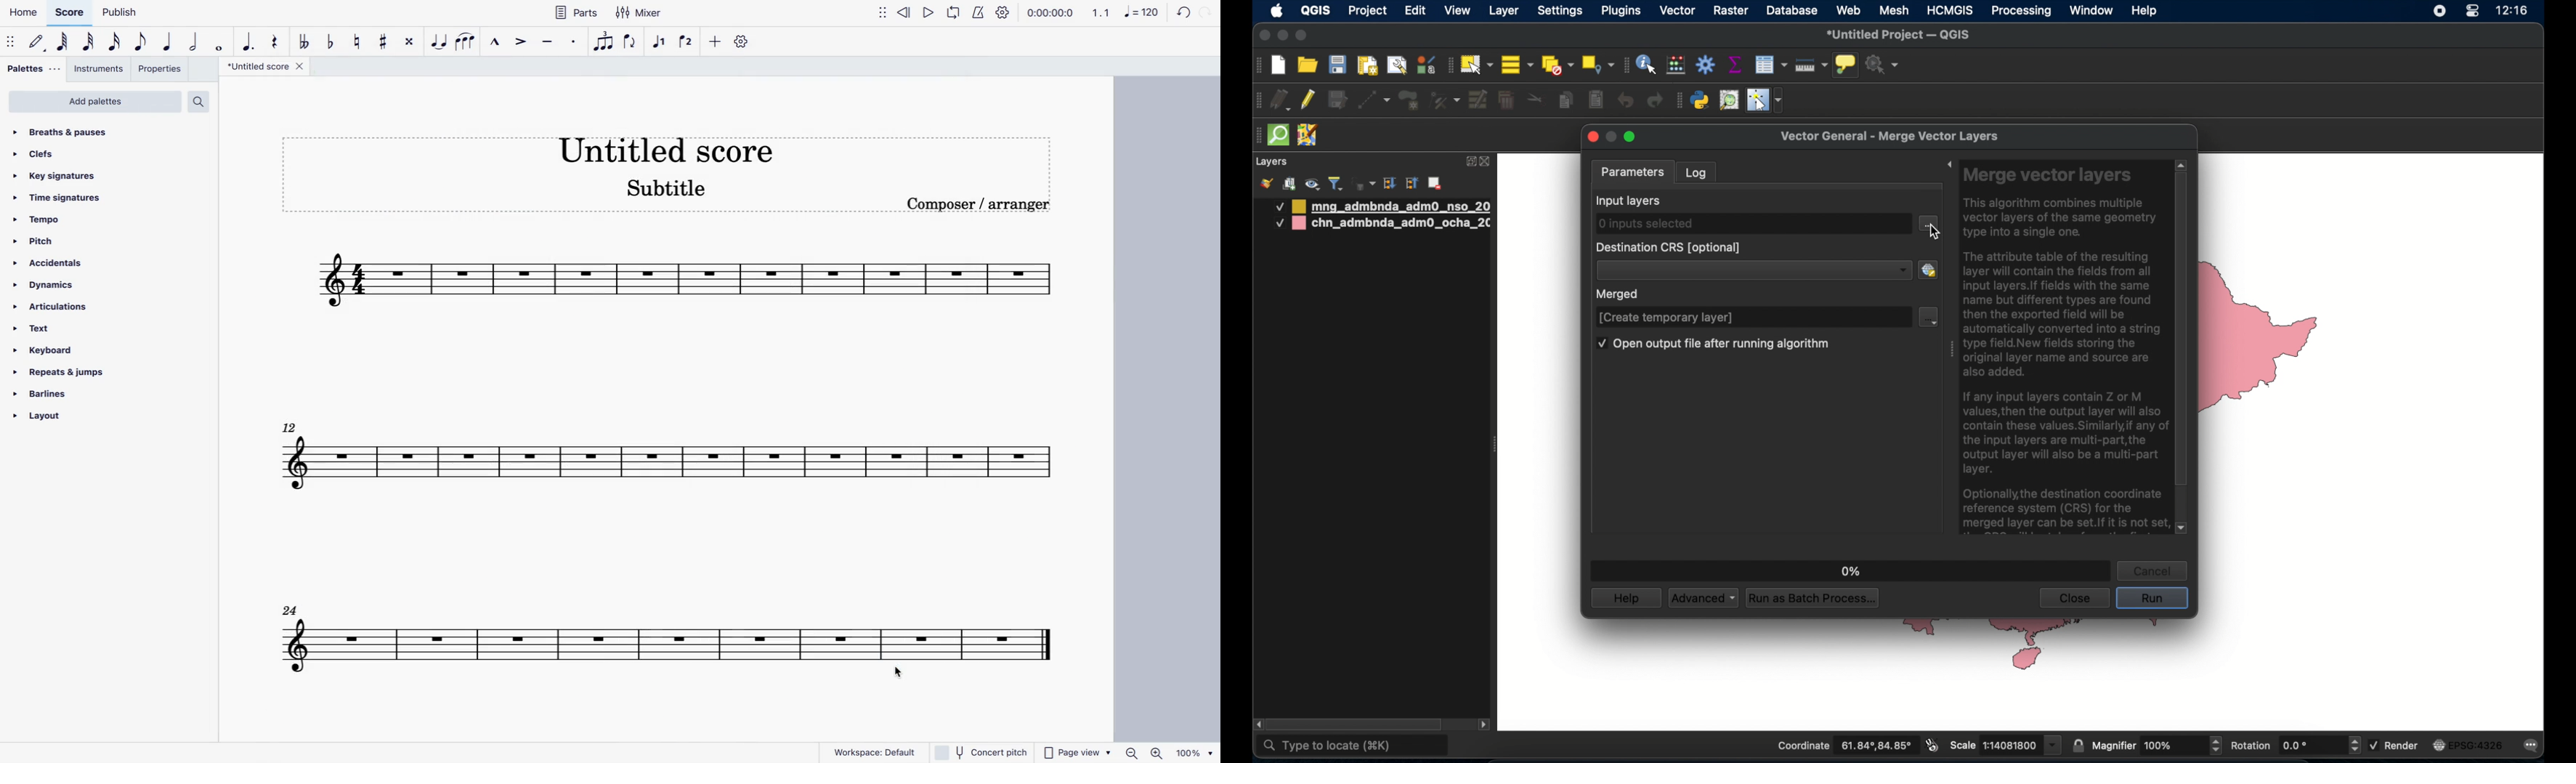 The width and height of the screenshot is (2576, 784). I want to click on minimize, so click(1282, 37).